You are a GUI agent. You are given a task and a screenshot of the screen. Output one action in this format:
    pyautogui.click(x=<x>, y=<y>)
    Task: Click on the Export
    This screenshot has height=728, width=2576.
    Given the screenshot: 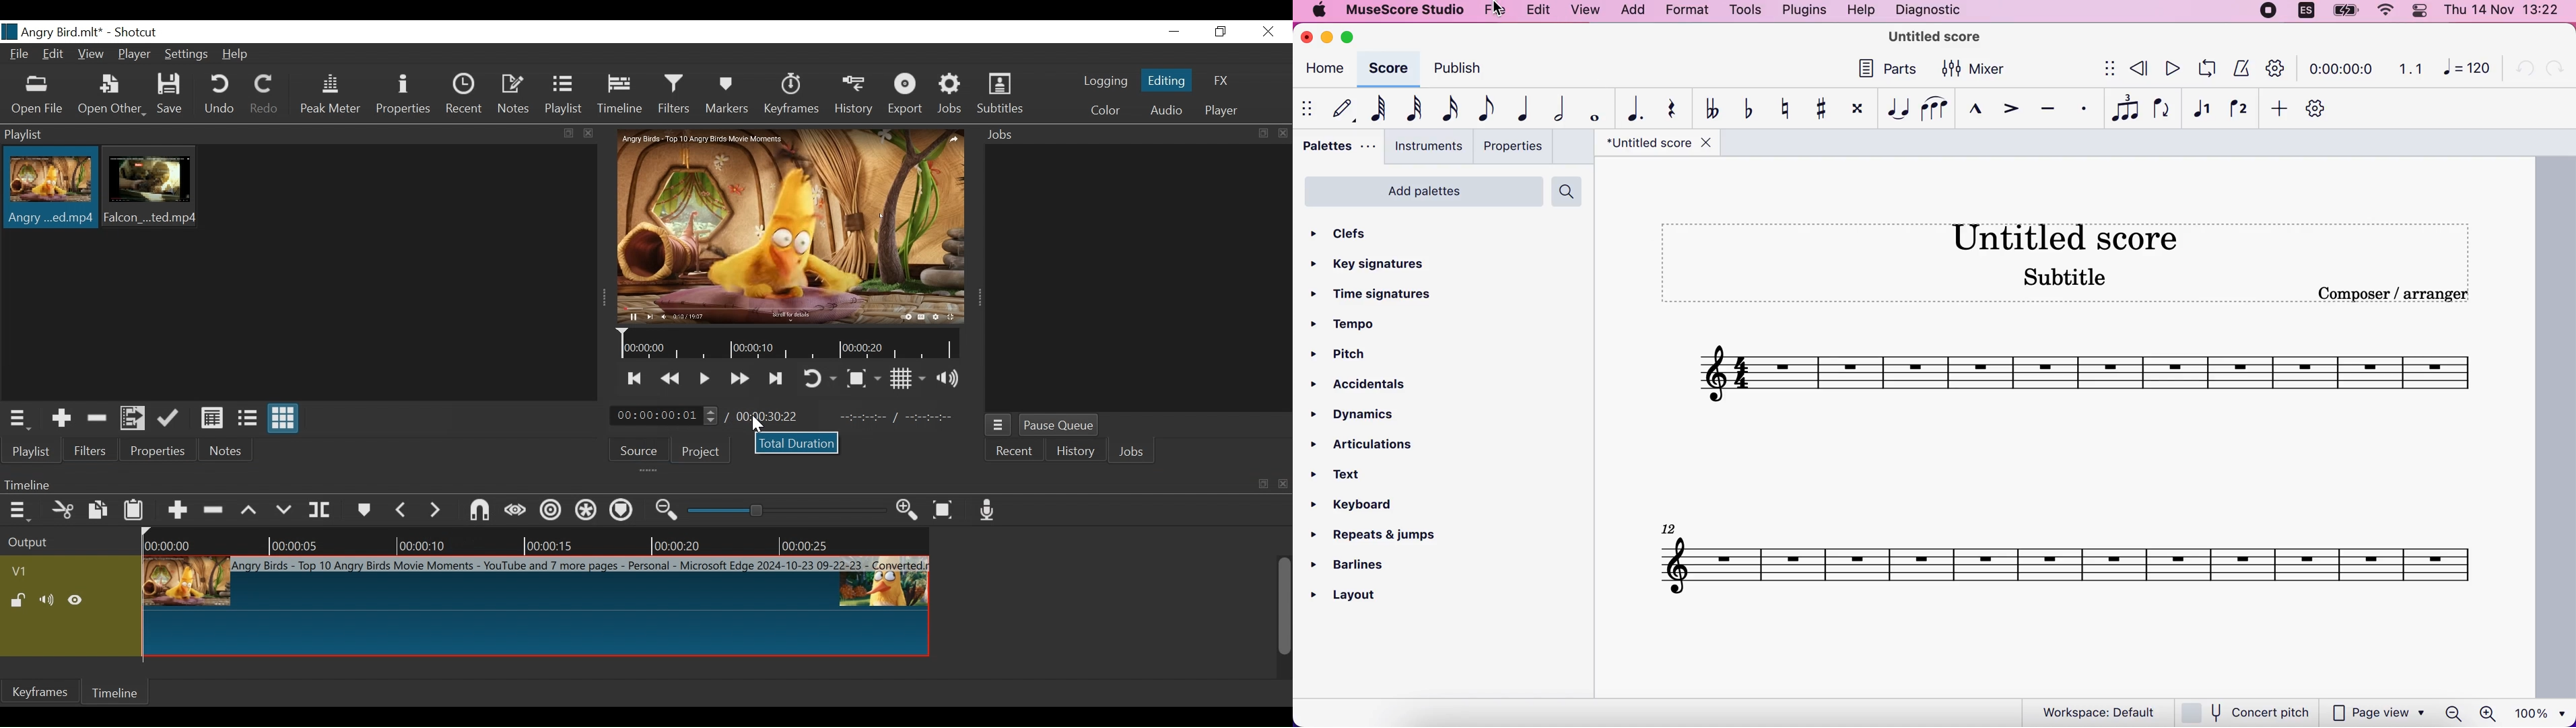 What is the action you would take?
    pyautogui.click(x=908, y=96)
    